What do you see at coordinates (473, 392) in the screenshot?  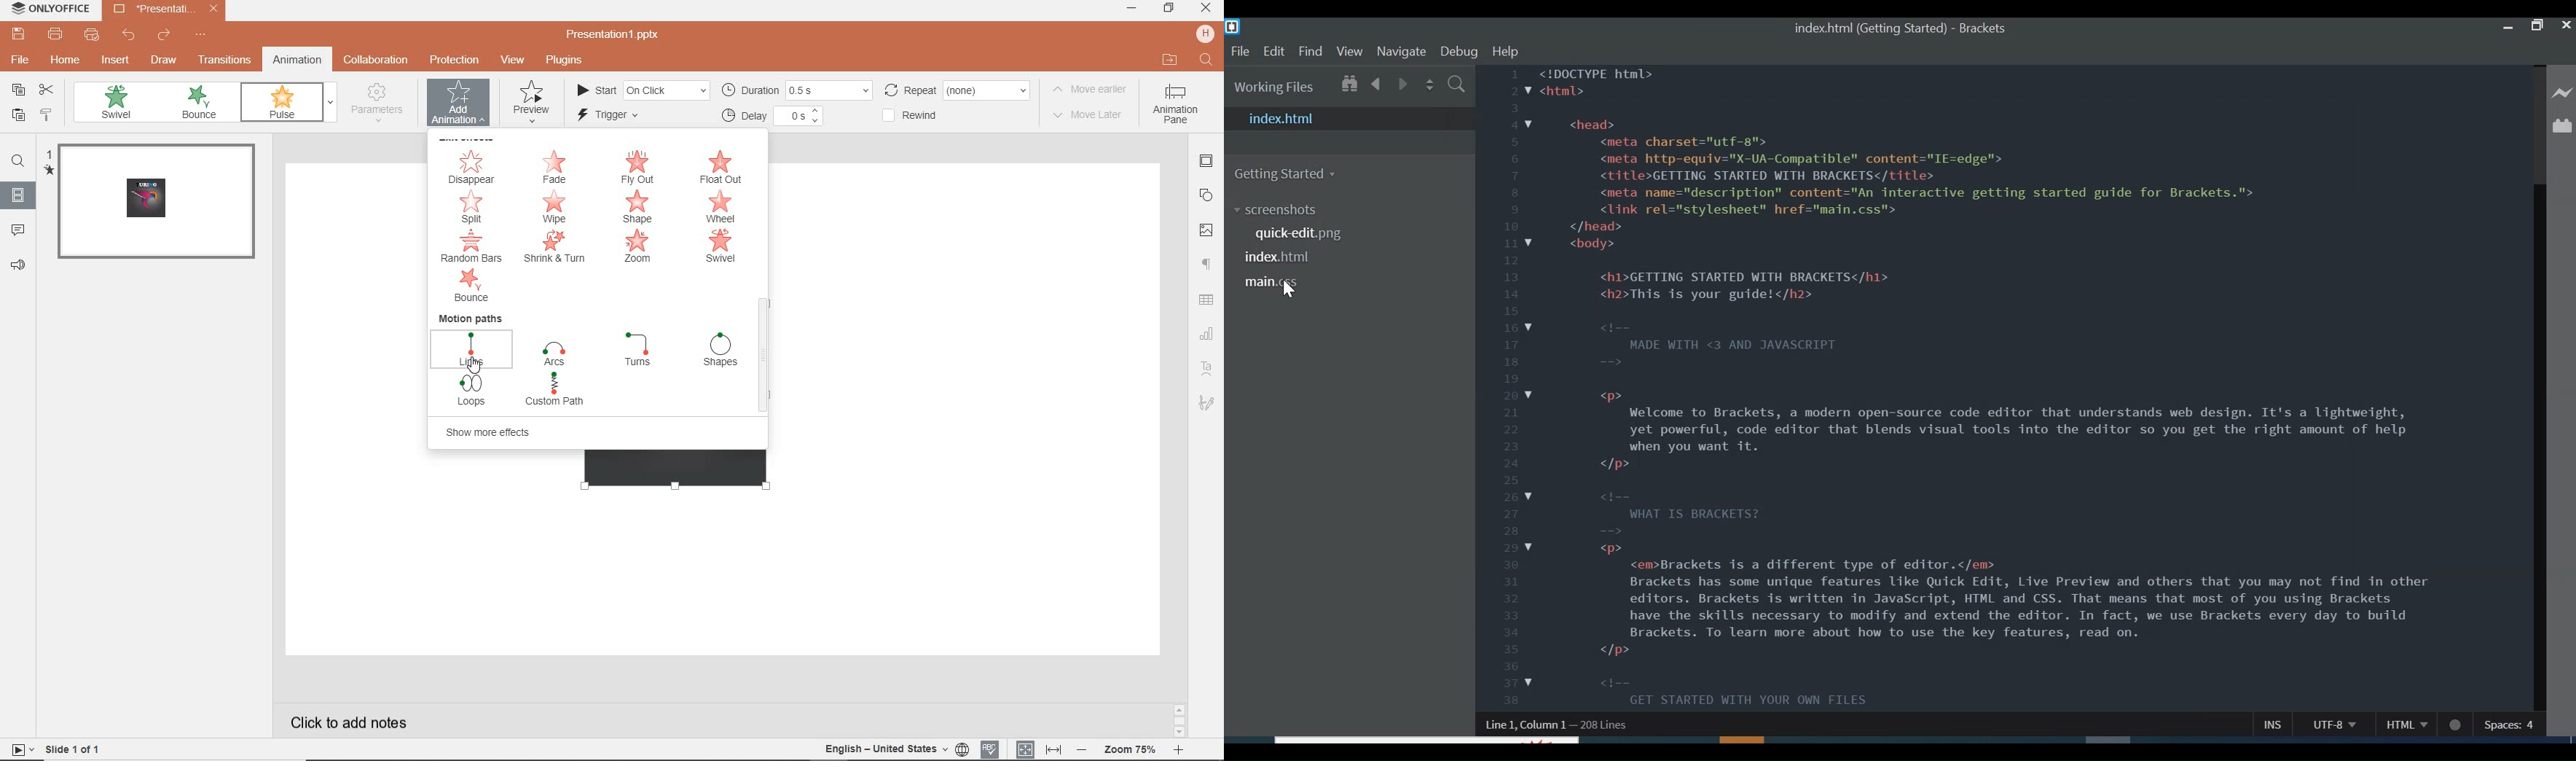 I see `loops` at bounding box center [473, 392].